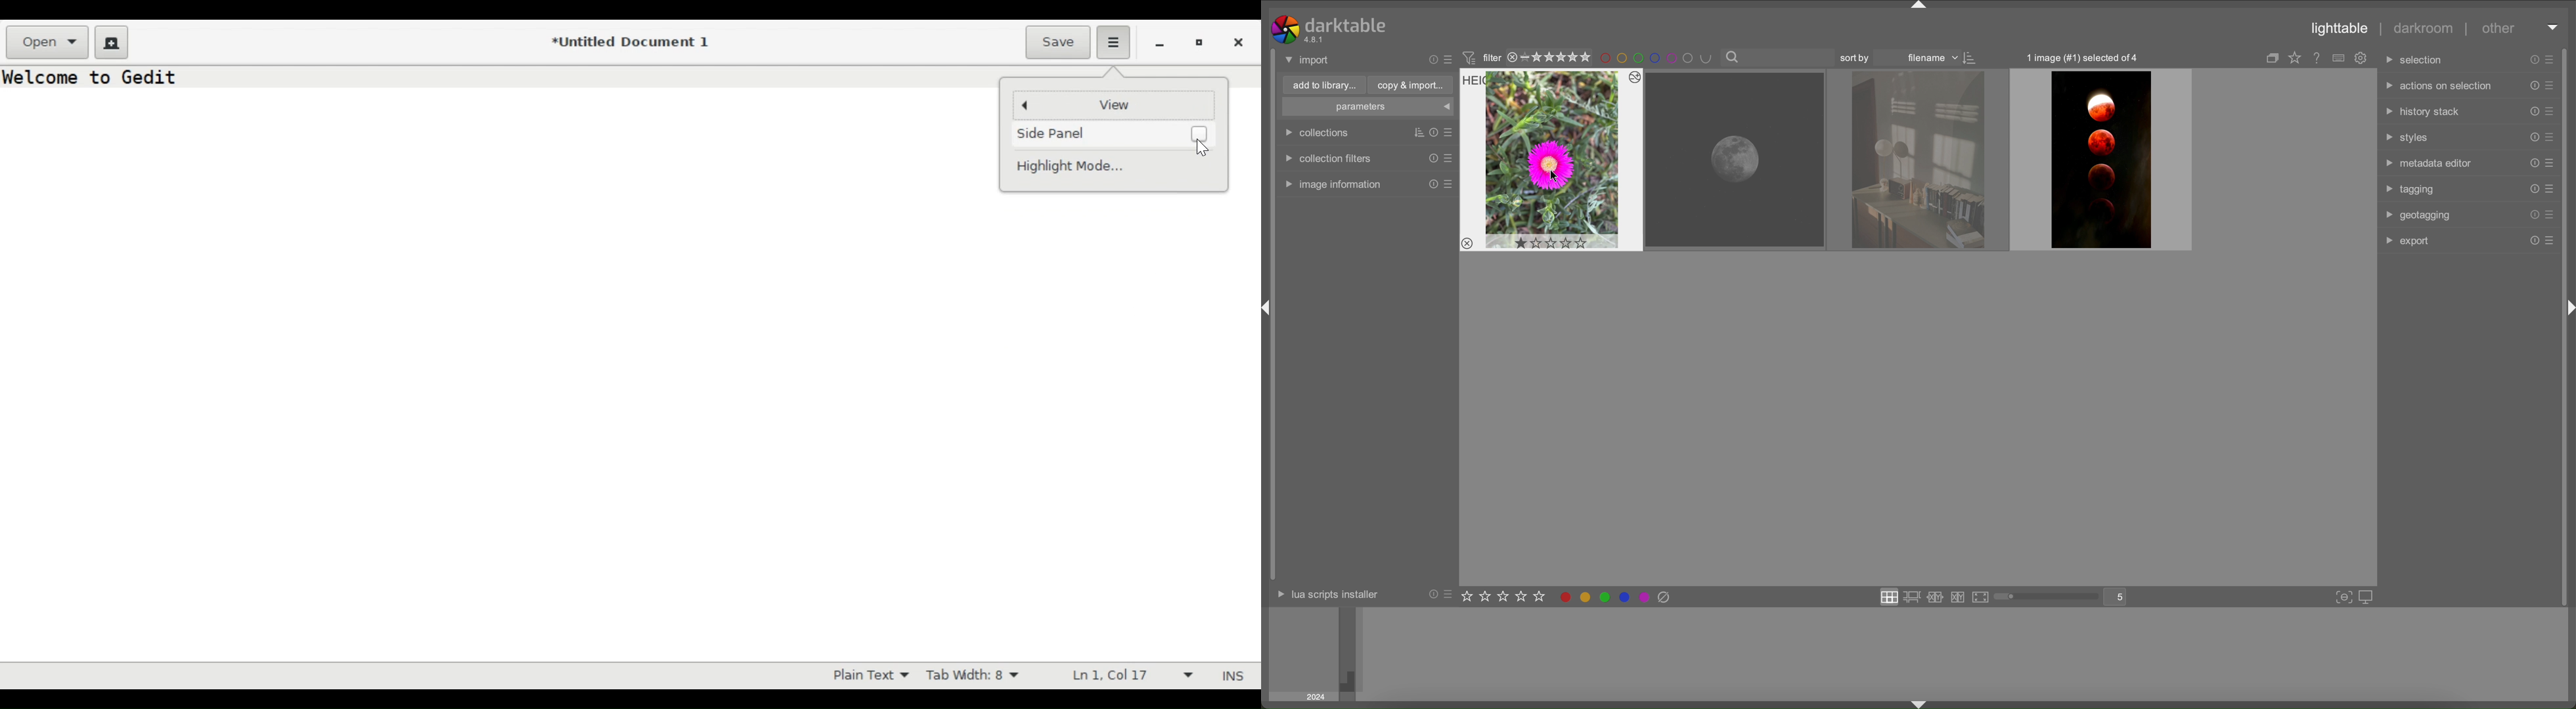 This screenshot has width=2576, height=728. What do you see at coordinates (2533, 85) in the screenshot?
I see `reset presets` at bounding box center [2533, 85].